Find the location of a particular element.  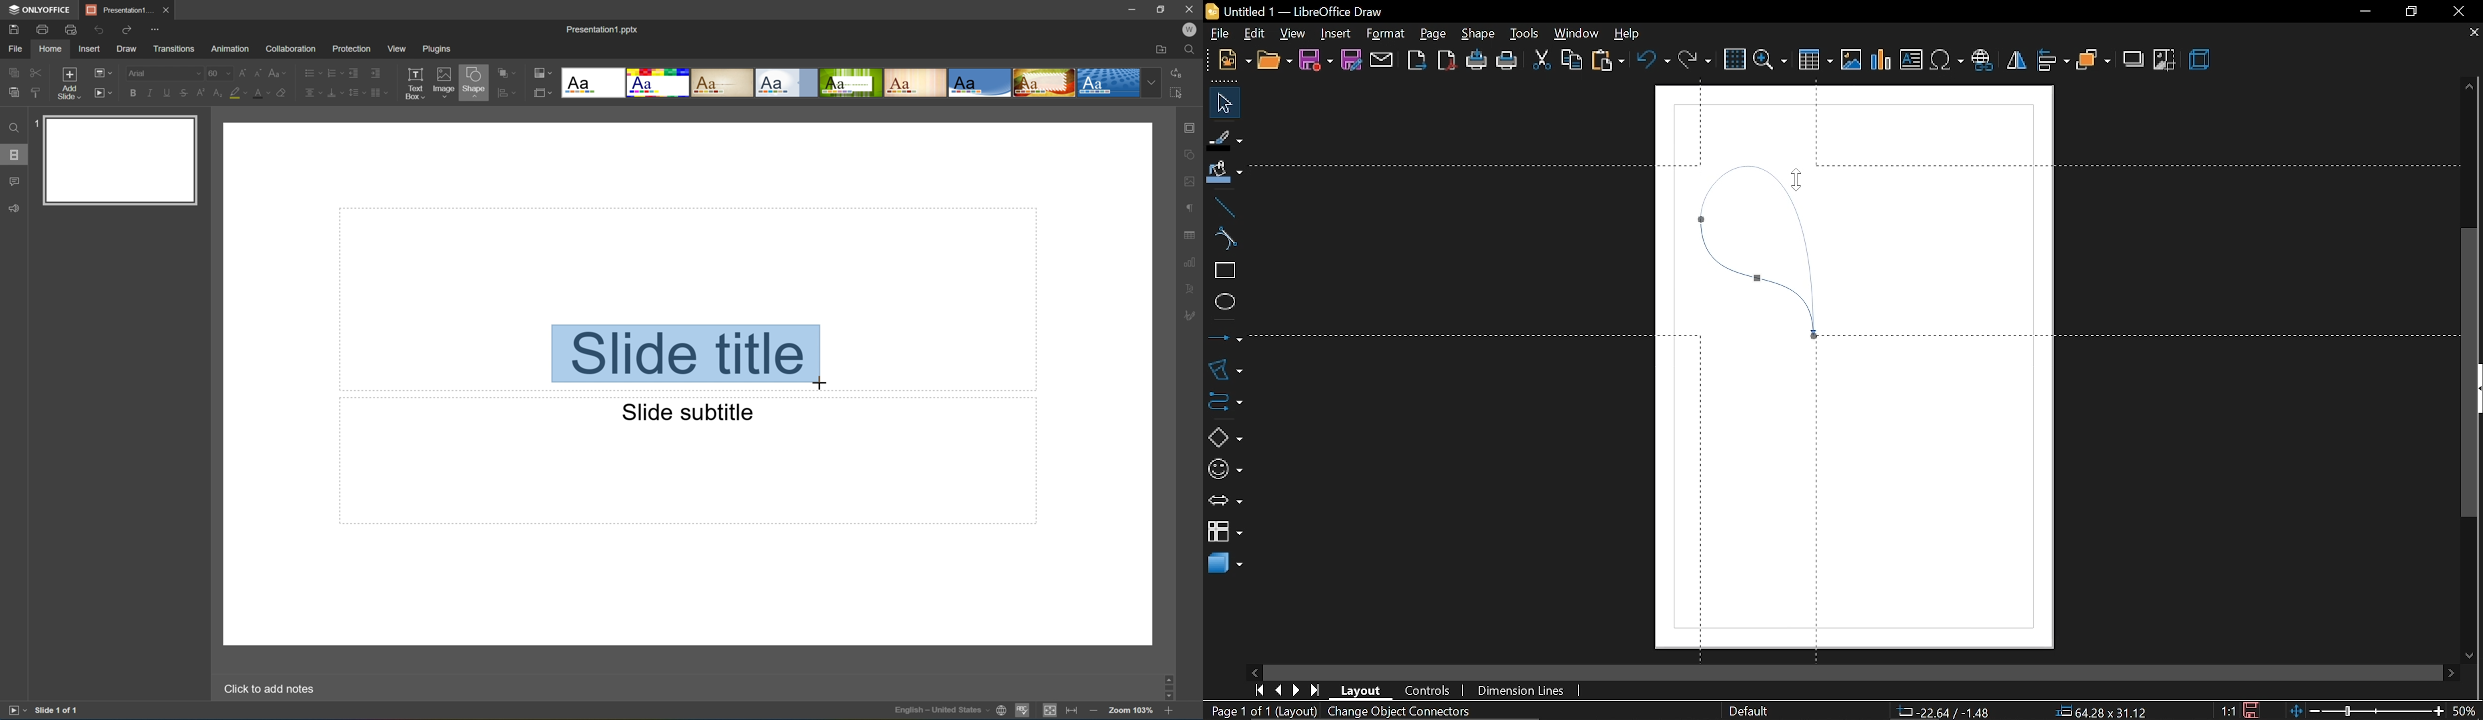

save as is located at coordinates (1350, 60).